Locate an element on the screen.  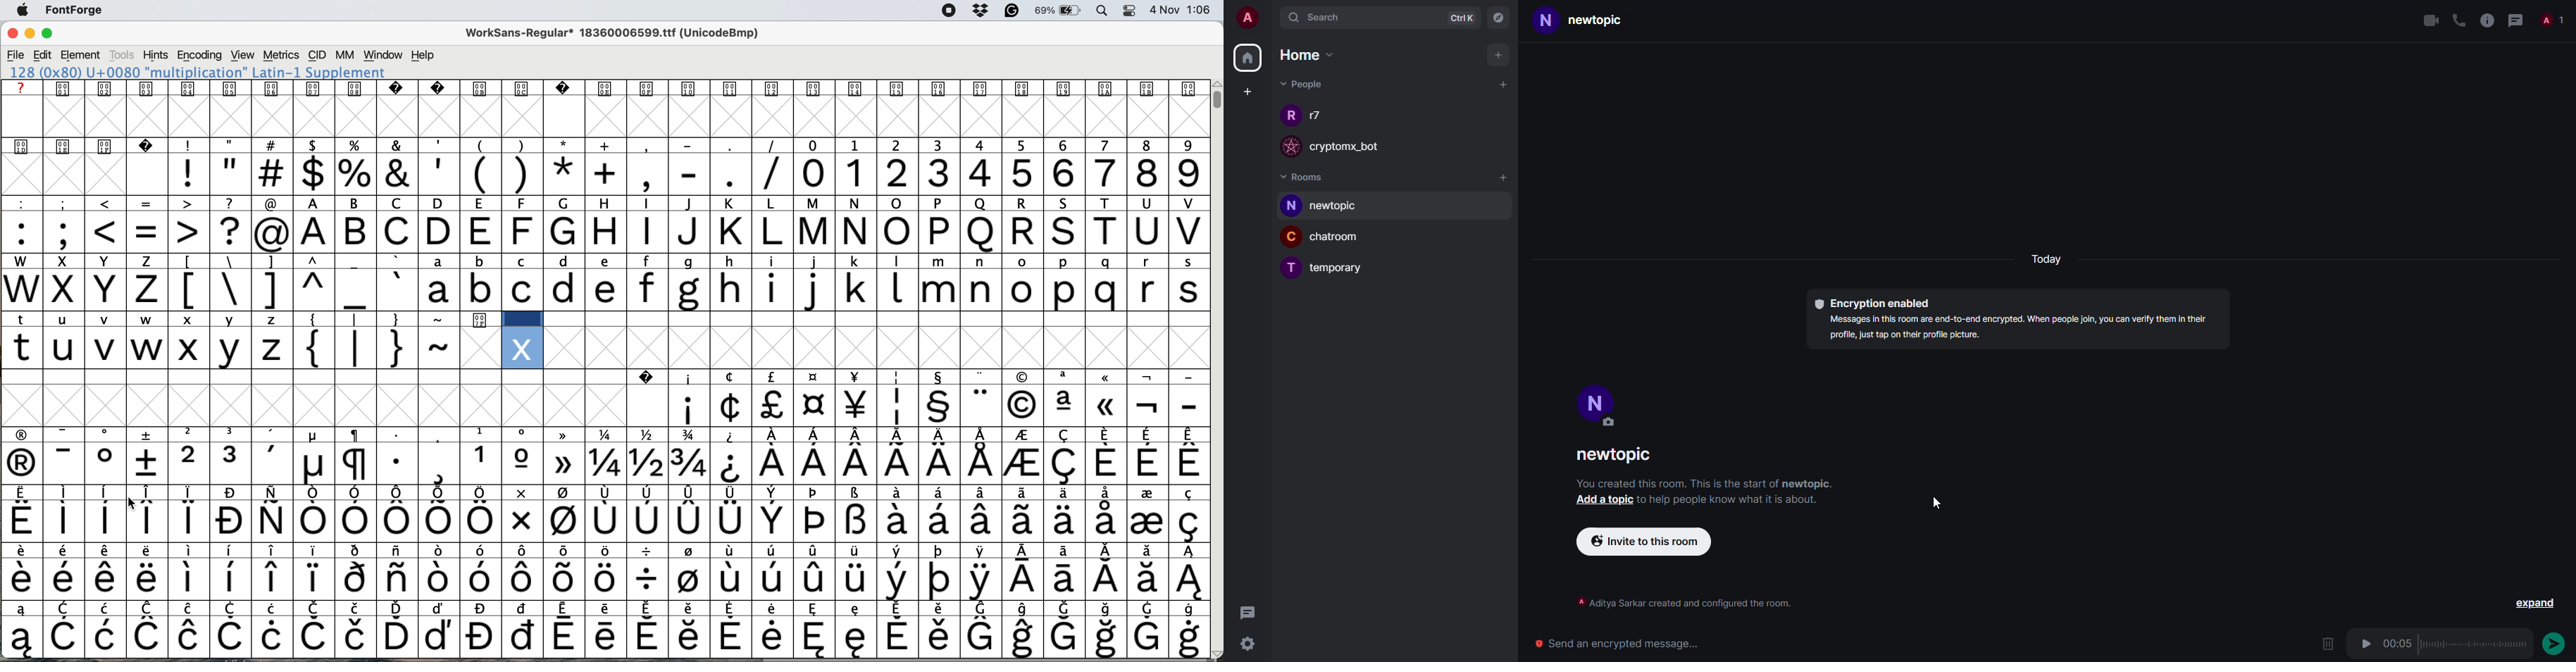
tools is located at coordinates (123, 55).